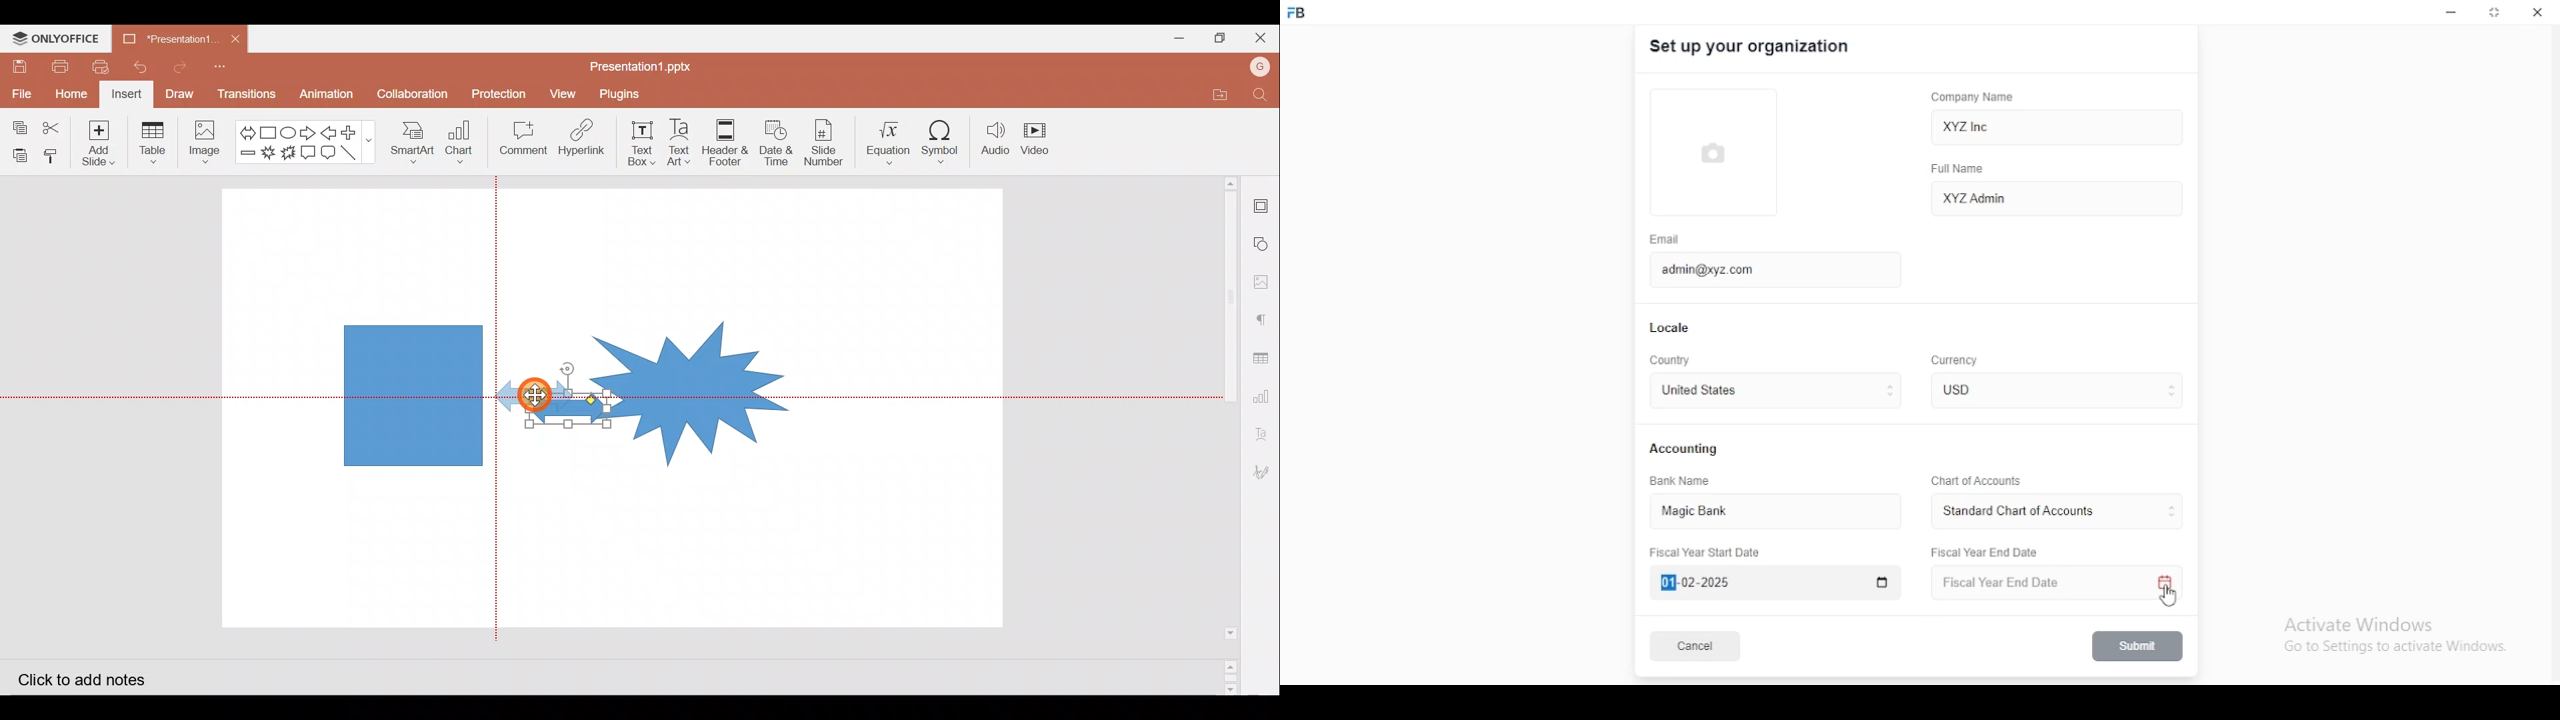 The height and width of the screenshot is (728, 2576). What do you see at coordinates (1665, 239) in the screenshot?
I see `email` at bounding box center [1665, 239].